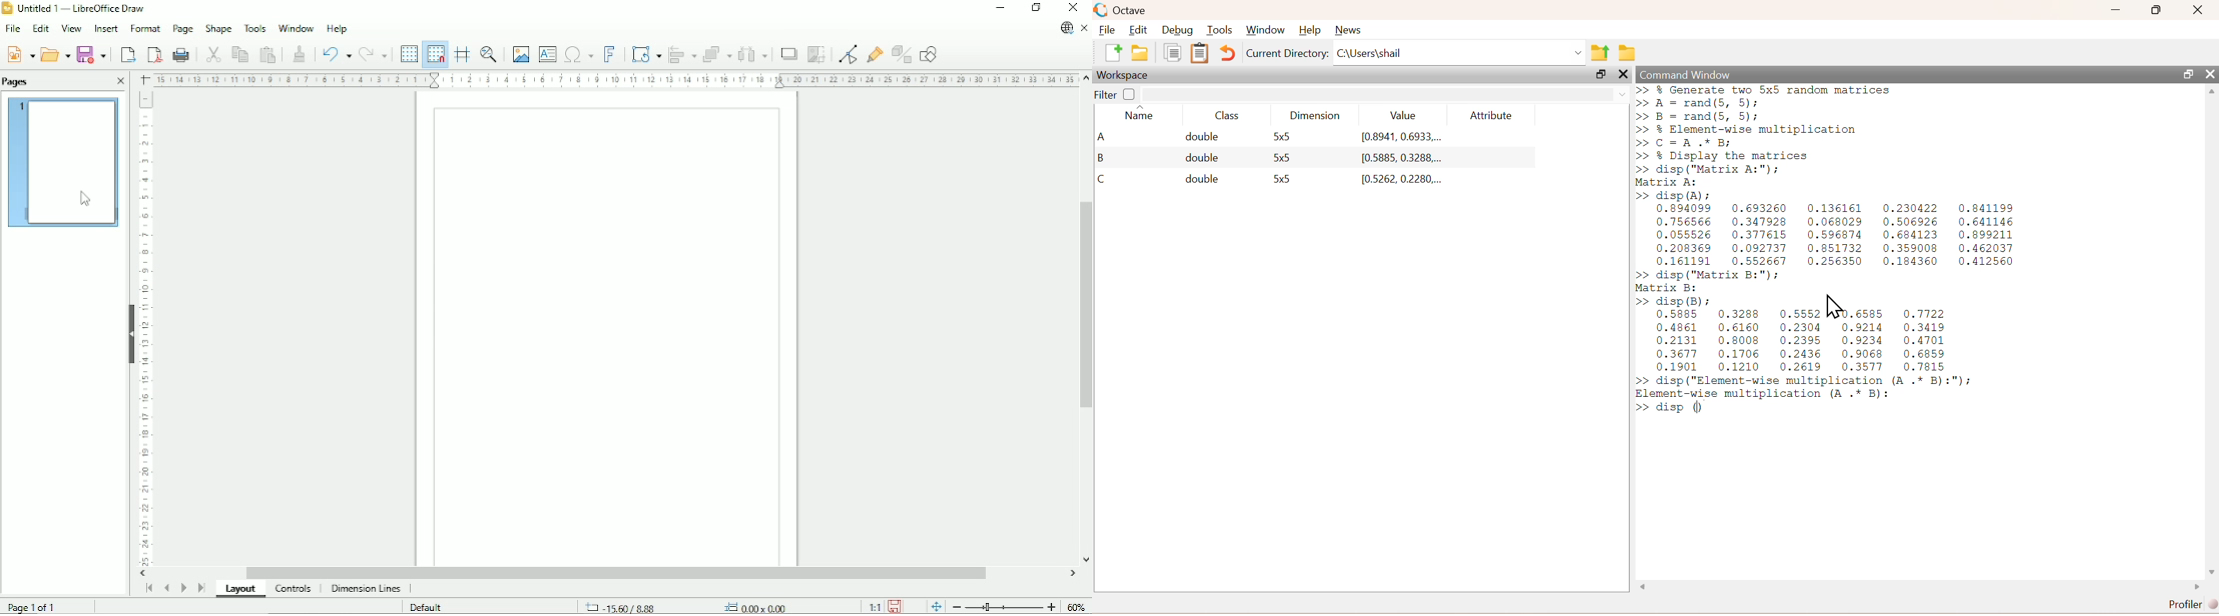 Image resolution: width=2240 pixels, height=616 pixels. I want to click on Vertical scrollbar, so click(1082, 301).